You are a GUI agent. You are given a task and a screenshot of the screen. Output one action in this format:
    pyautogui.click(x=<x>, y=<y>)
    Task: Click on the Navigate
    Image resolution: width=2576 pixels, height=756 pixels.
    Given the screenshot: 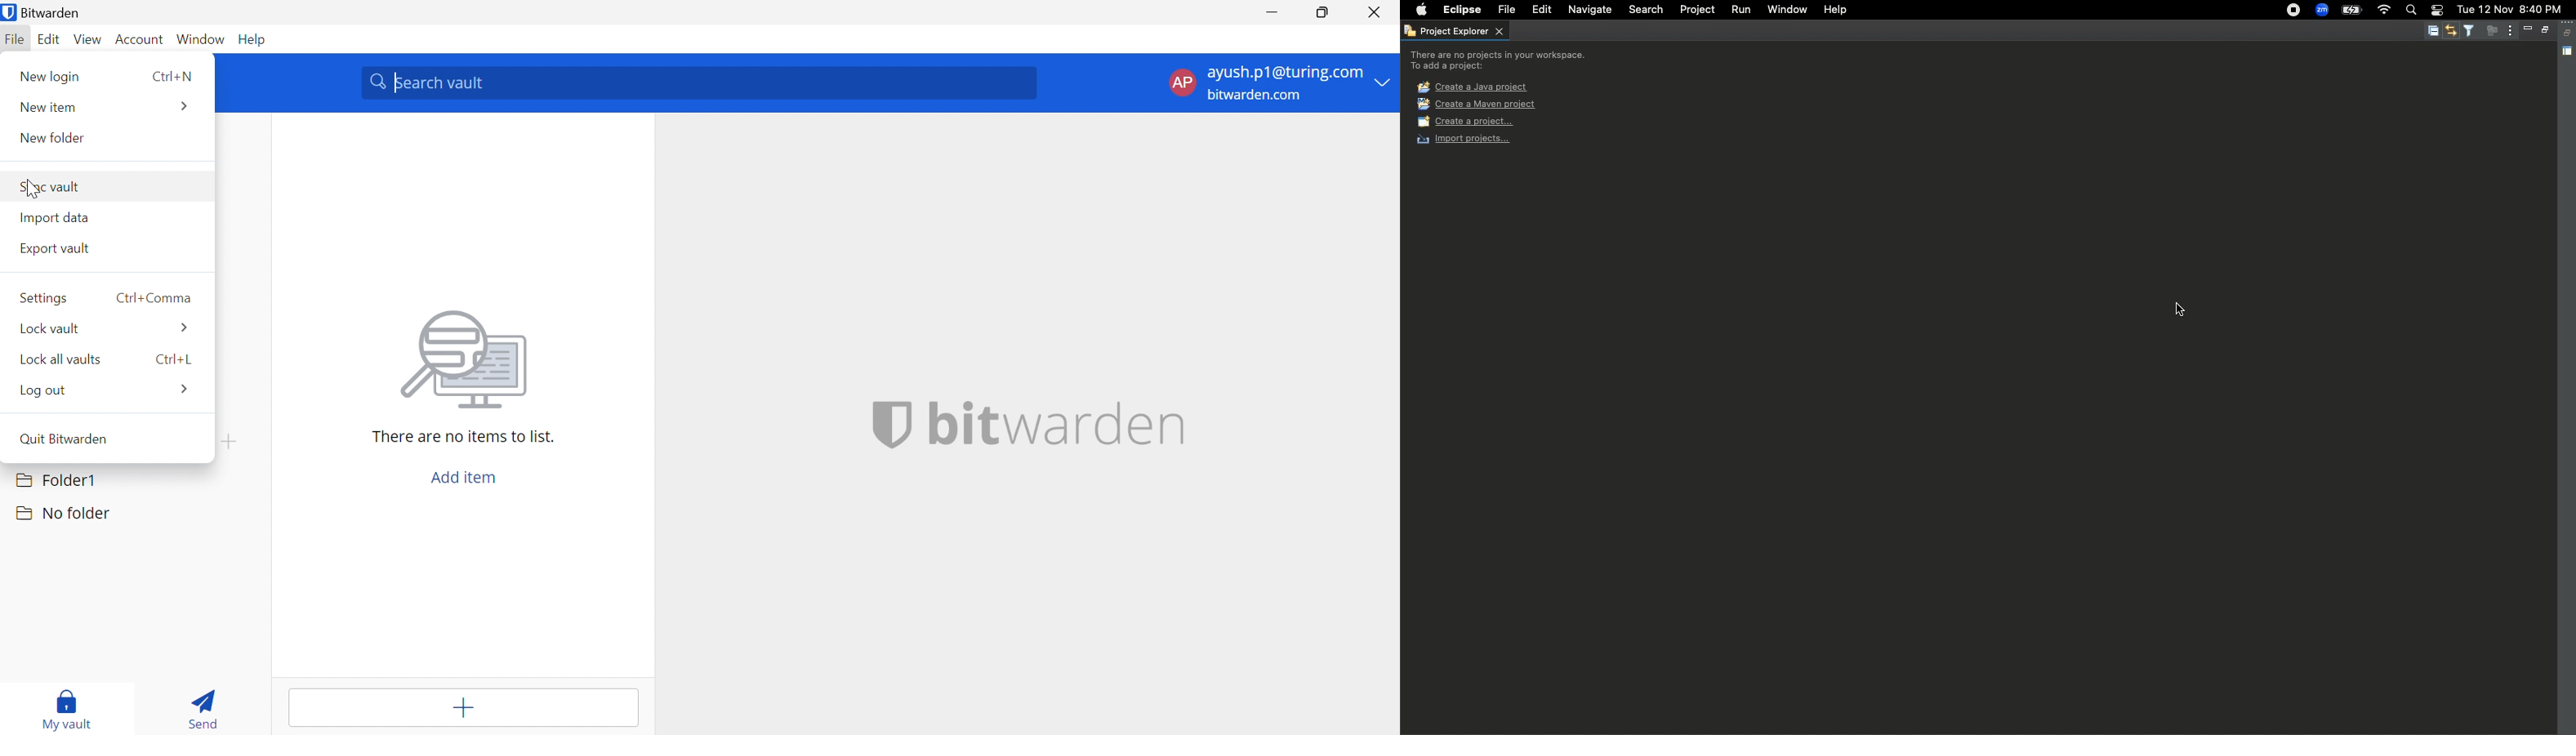 What is the action you would take?
    pyautogui.click(x=1589, y=10)
    